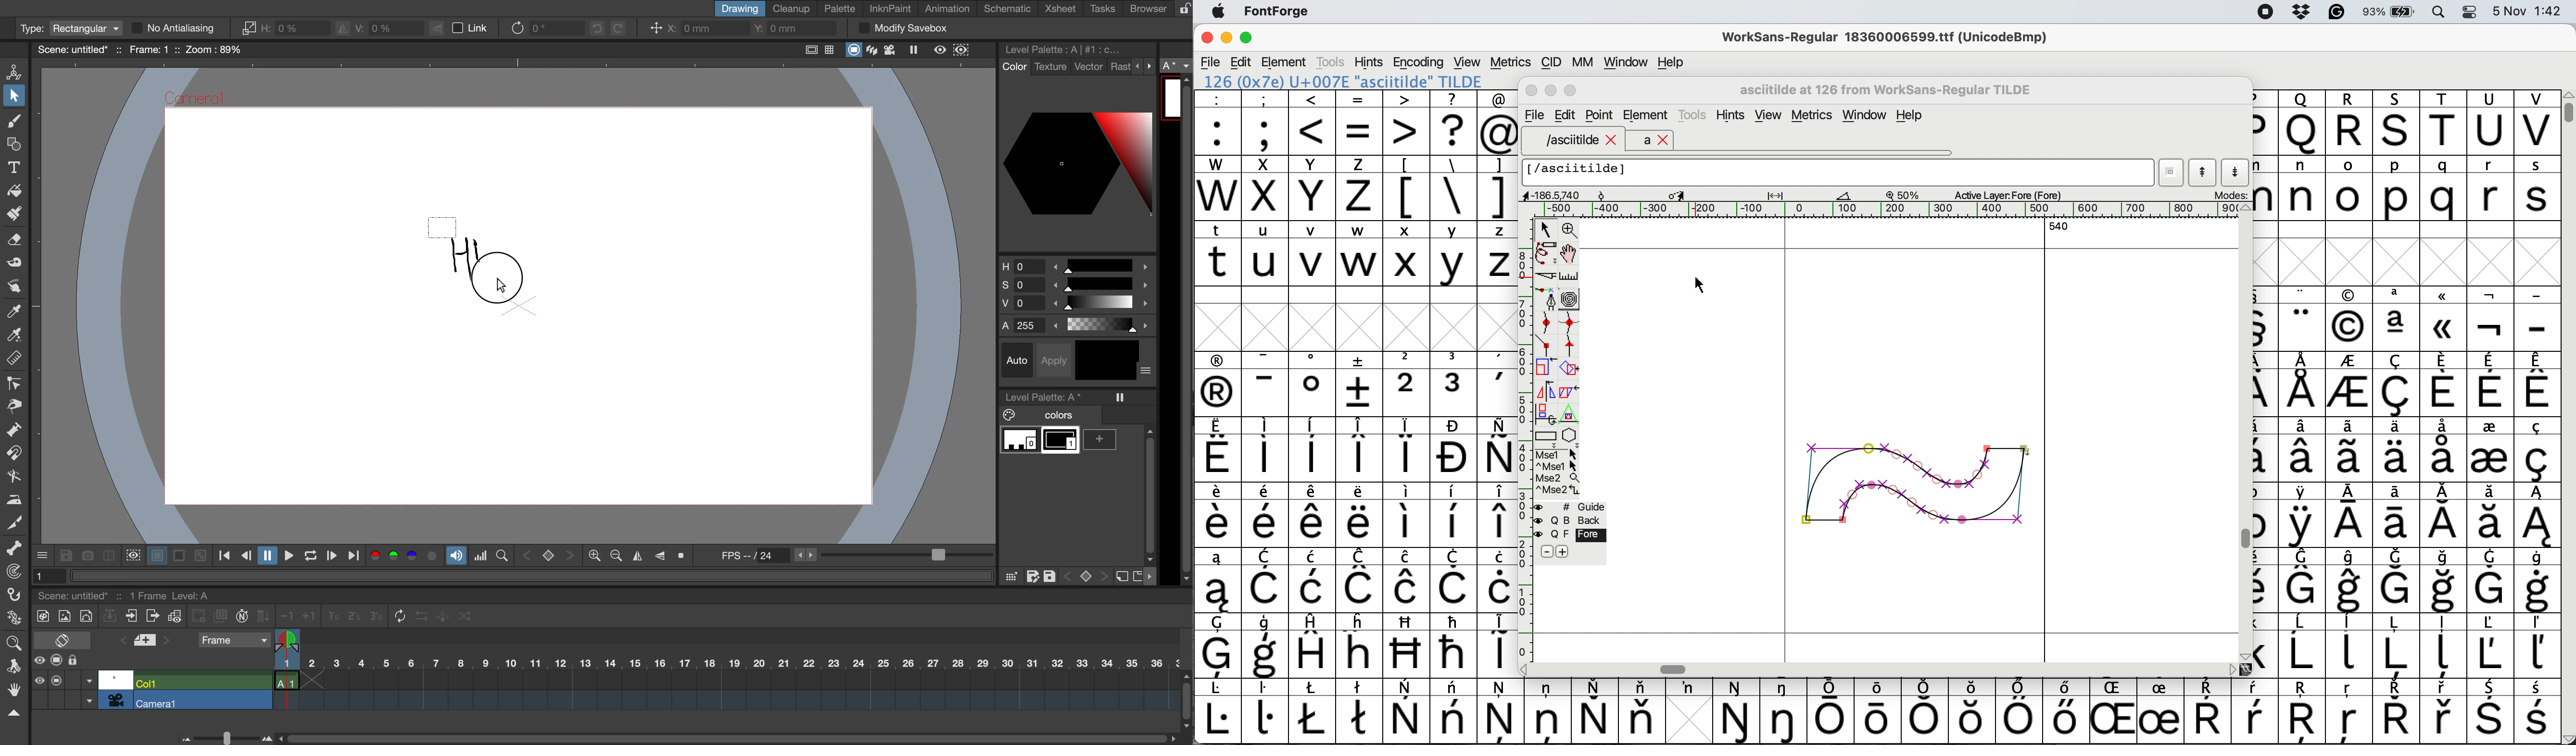 Image resolution: width=2576 pixels, height=756 pixels. What do you see at coordinates (1266, 647) in the screenshot?
I see `symbol` at bounding box center [1266, 647].